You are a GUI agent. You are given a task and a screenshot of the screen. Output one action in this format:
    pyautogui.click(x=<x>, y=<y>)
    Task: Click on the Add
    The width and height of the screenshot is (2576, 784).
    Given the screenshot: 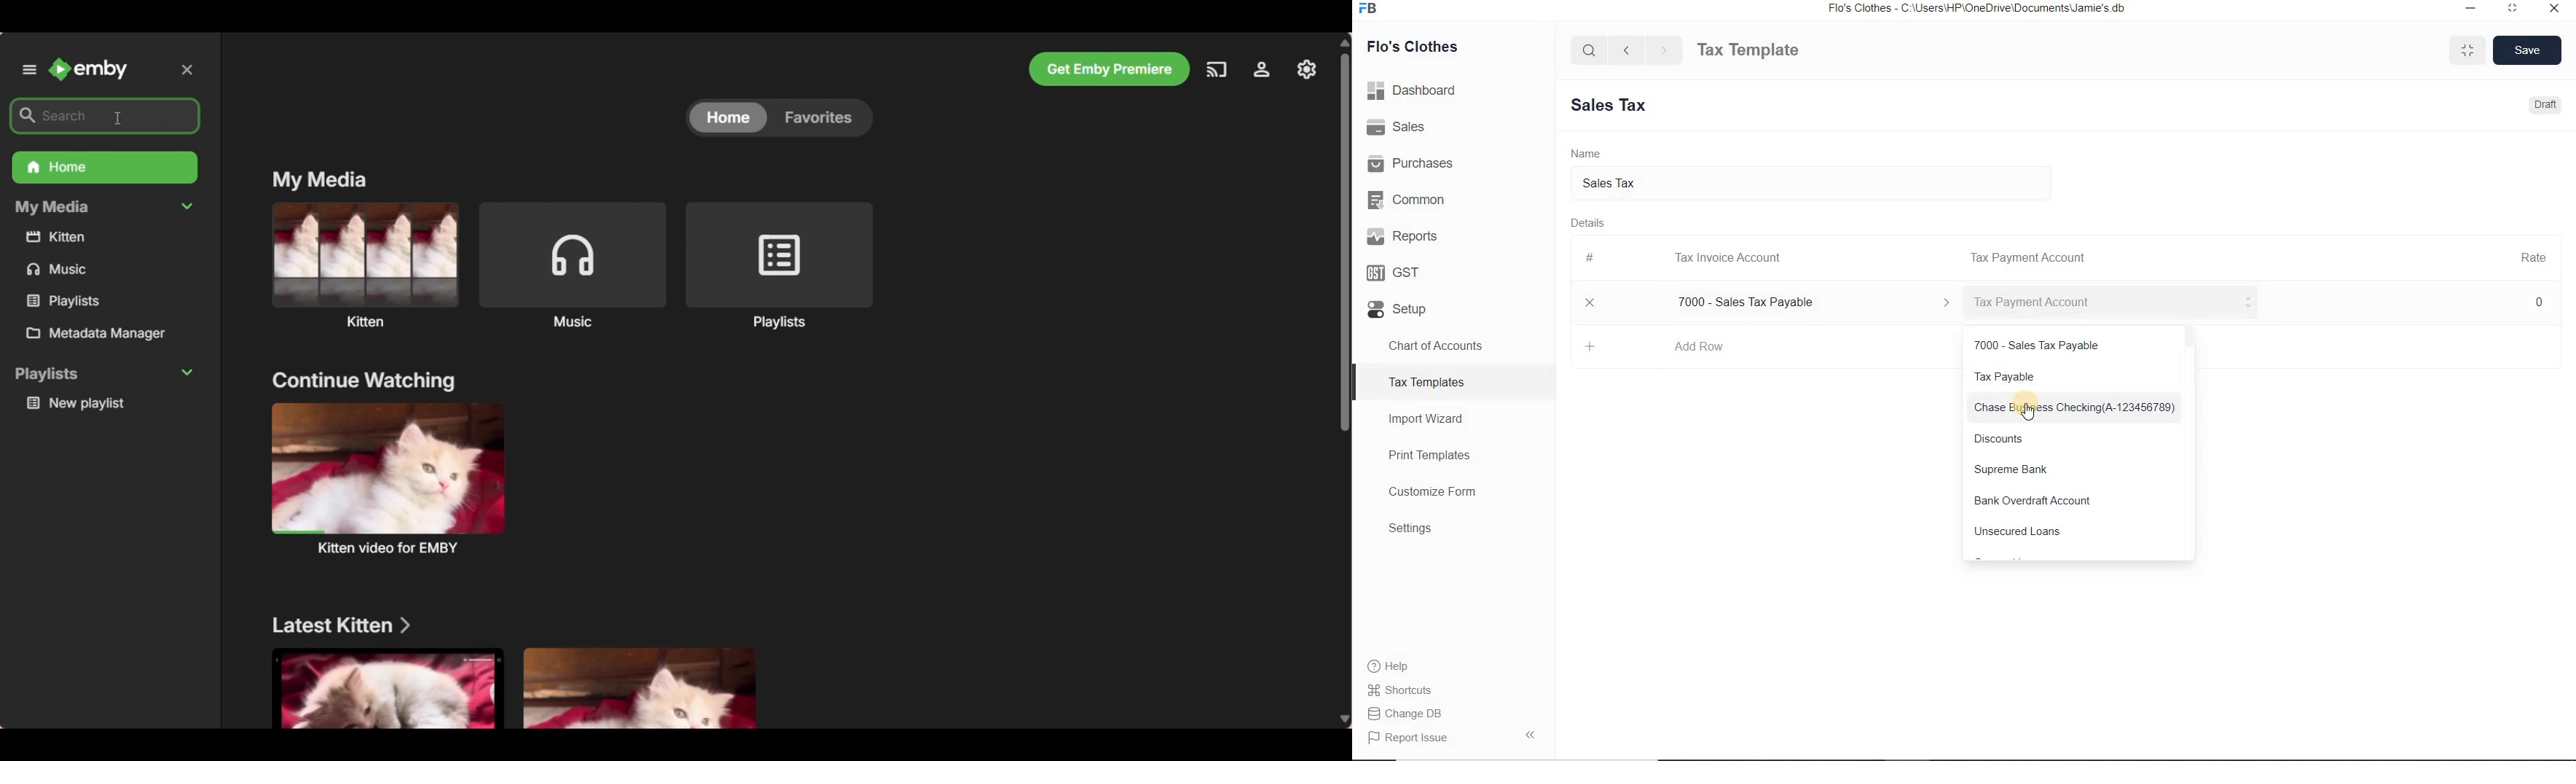 What is the action you would take?
    pyautogui.click(x=1591, y=346)
    